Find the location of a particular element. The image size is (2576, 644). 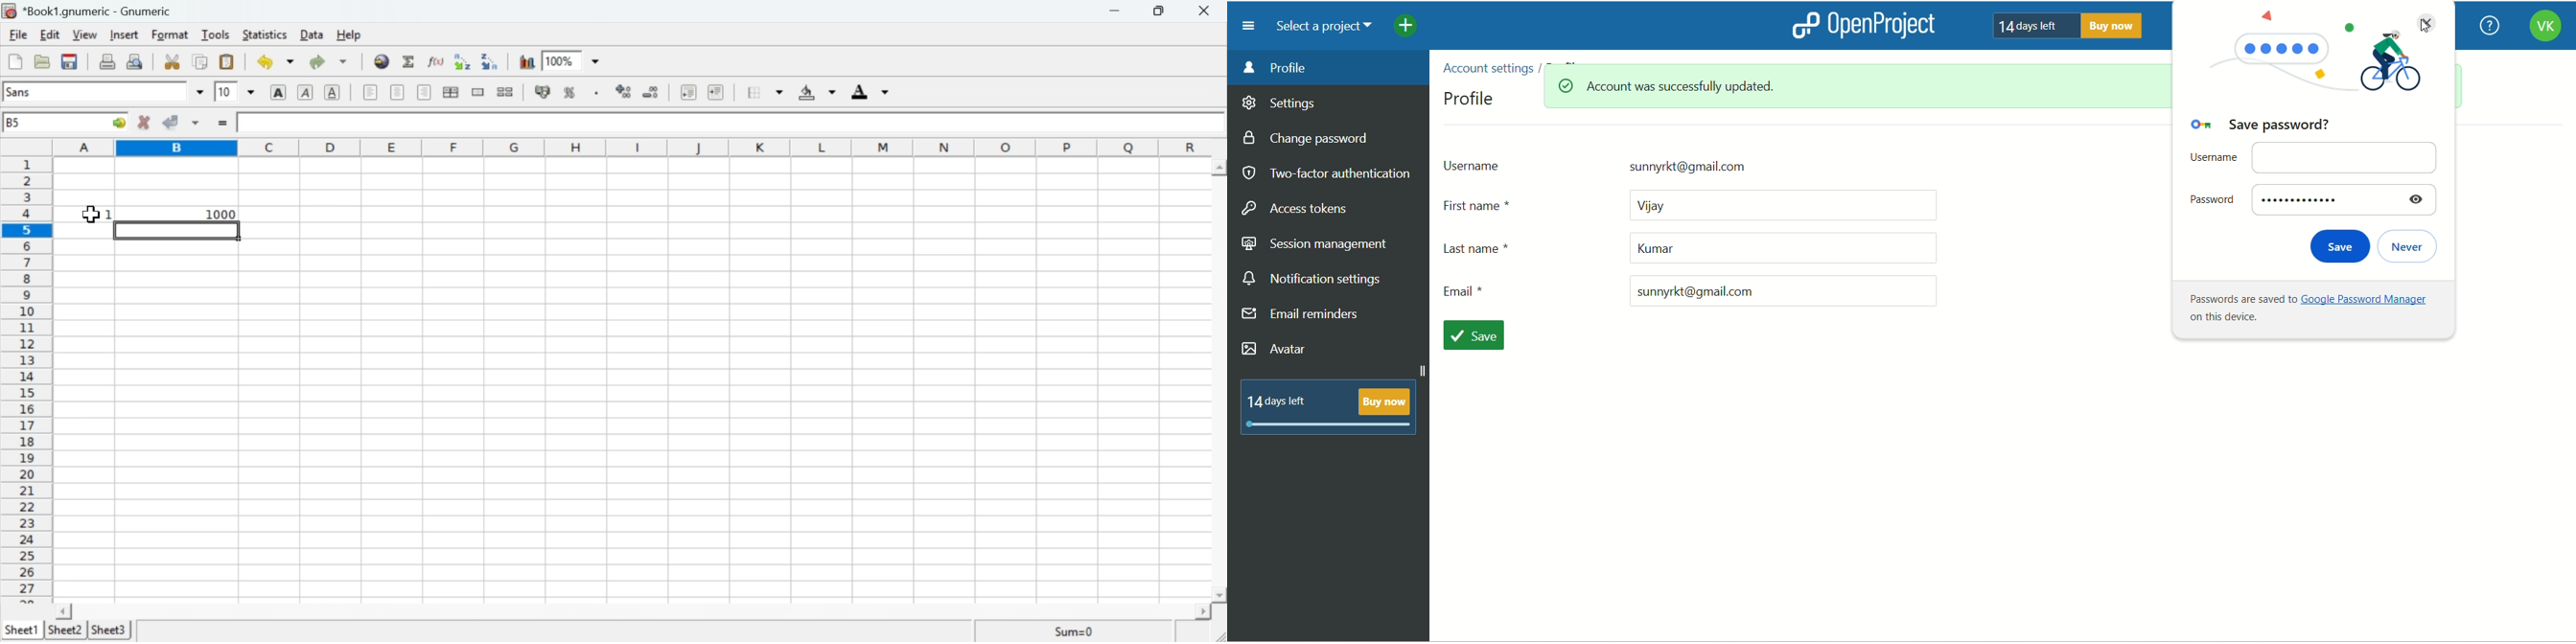

Foreground is located at coordinates (873, 92).